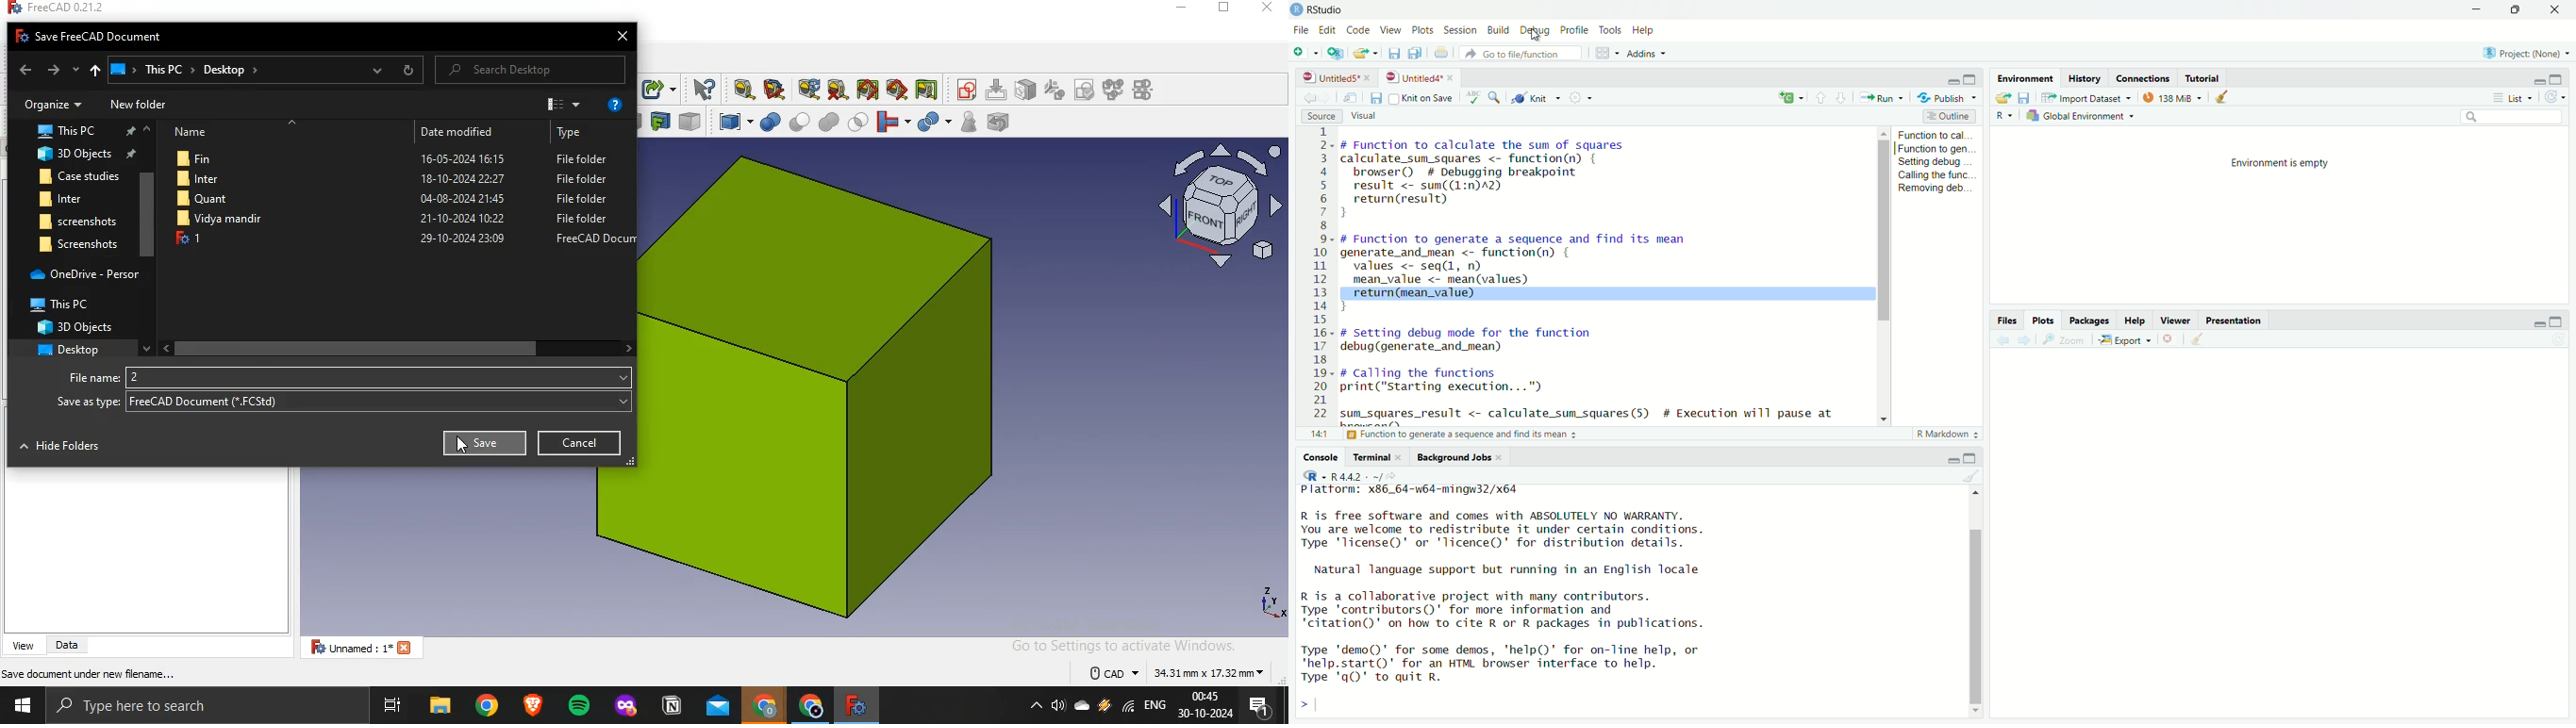 The image size is (2576, 728). Describe the element at coordinates (1596, 414) in the screenshot. I see `code to get the result` at that location.